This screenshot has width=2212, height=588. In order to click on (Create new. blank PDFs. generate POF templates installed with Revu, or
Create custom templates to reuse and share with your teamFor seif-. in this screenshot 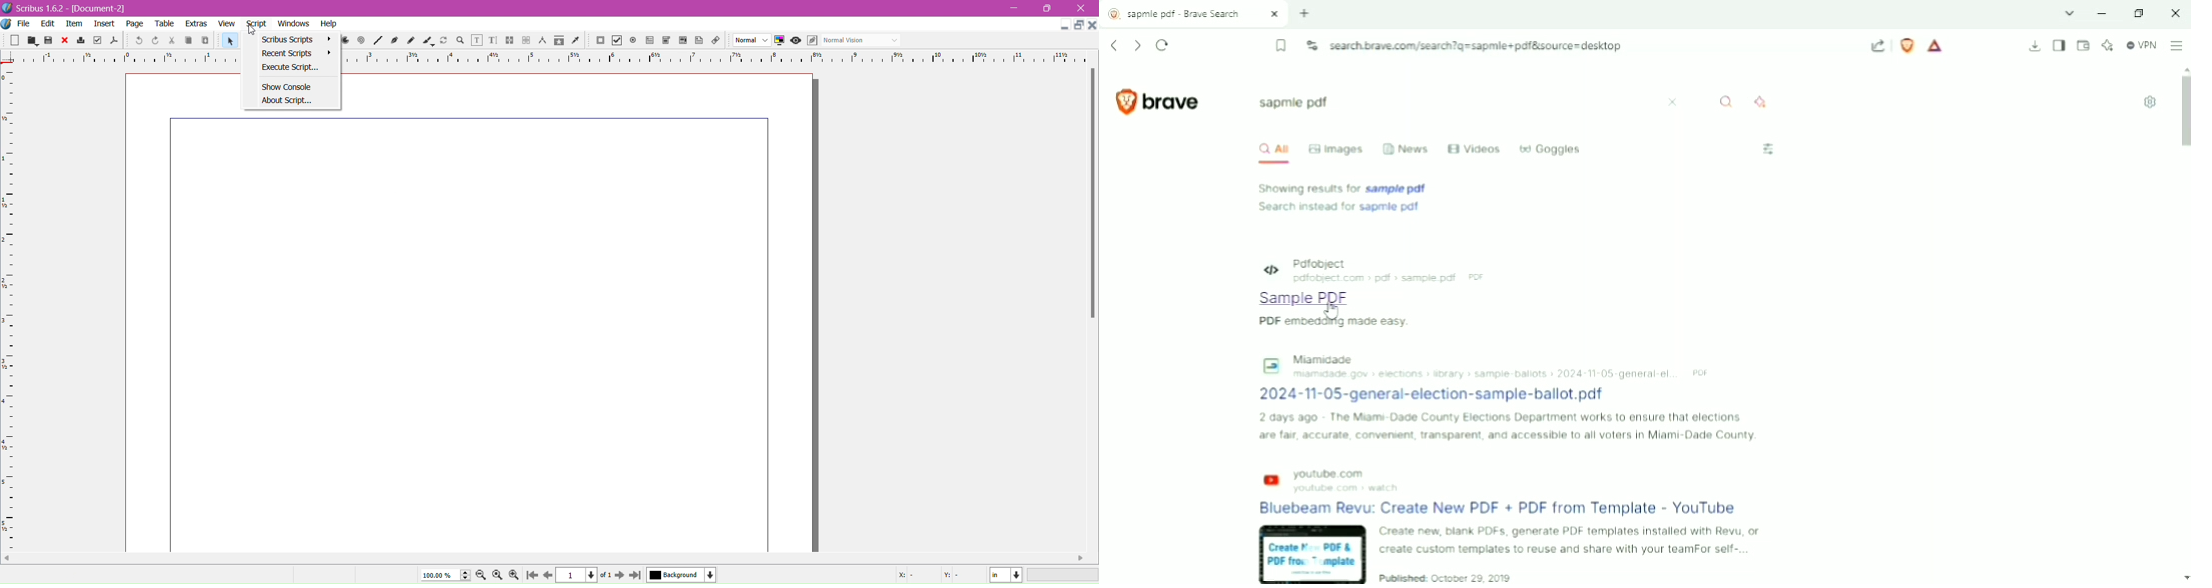, I will do `click(1569, 541)`.